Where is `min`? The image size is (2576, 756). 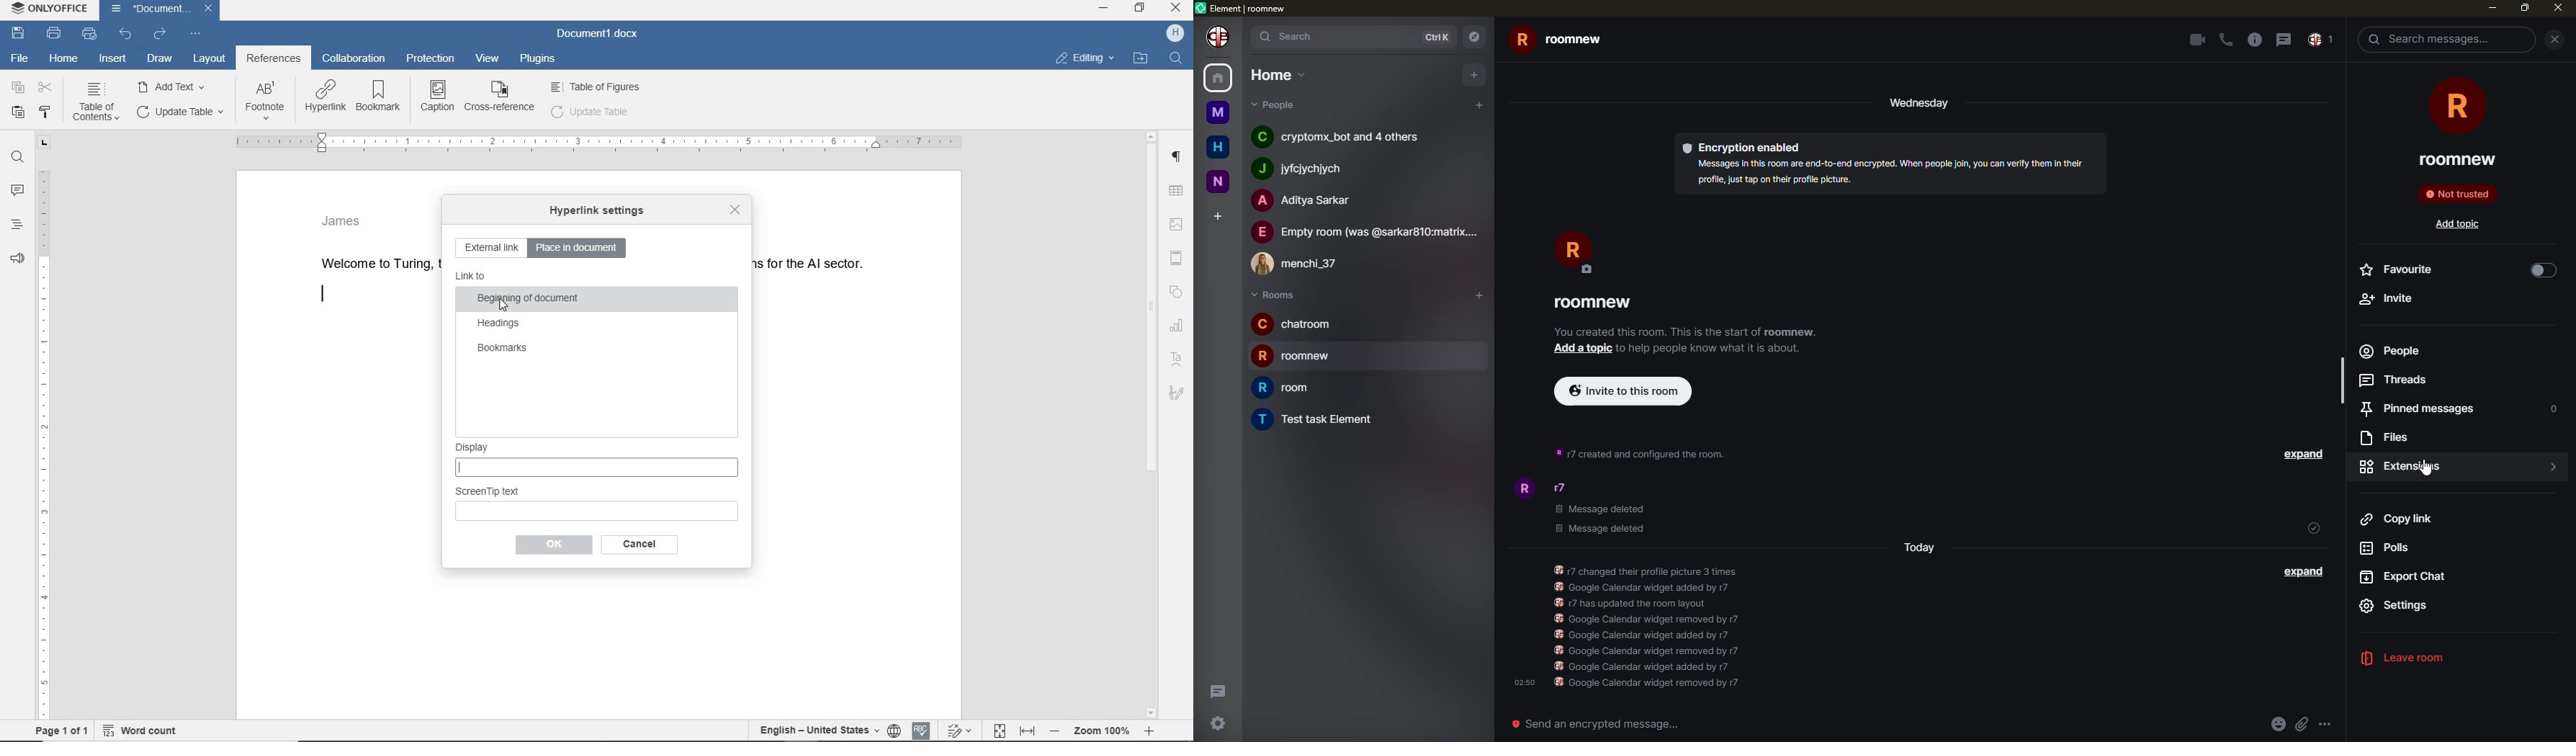
min is located at coordinates (2487, 8).